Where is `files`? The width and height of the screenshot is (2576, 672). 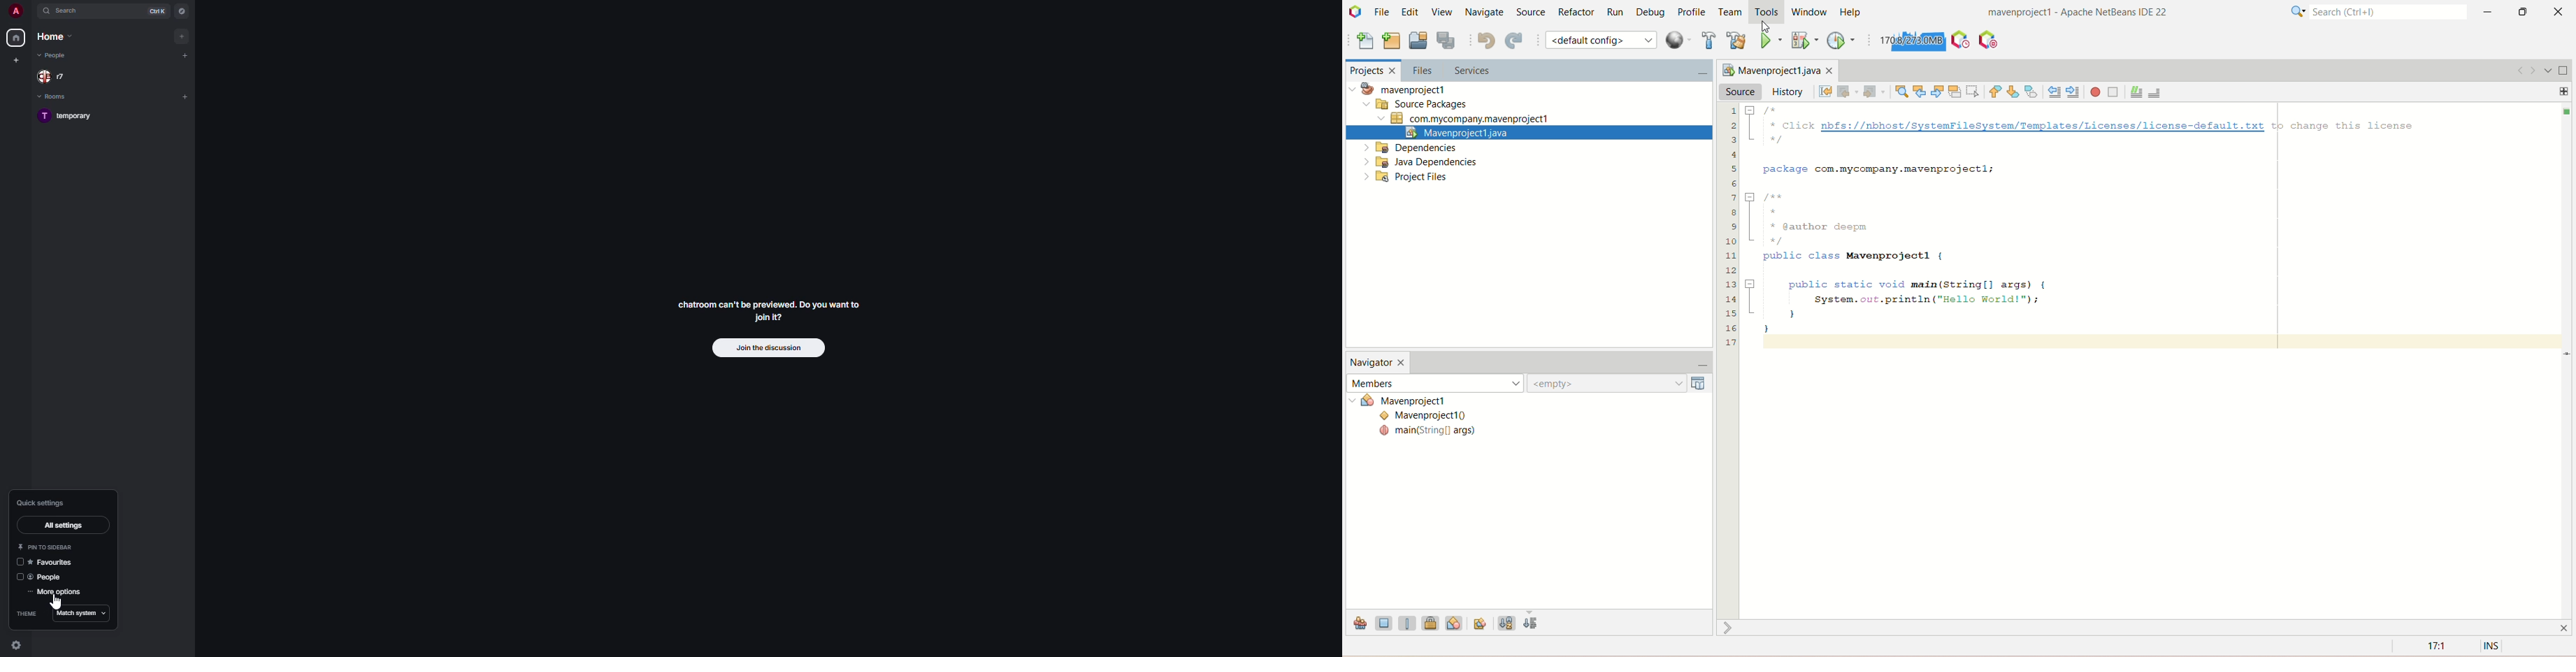
files is located at coordinates (1422, 70).